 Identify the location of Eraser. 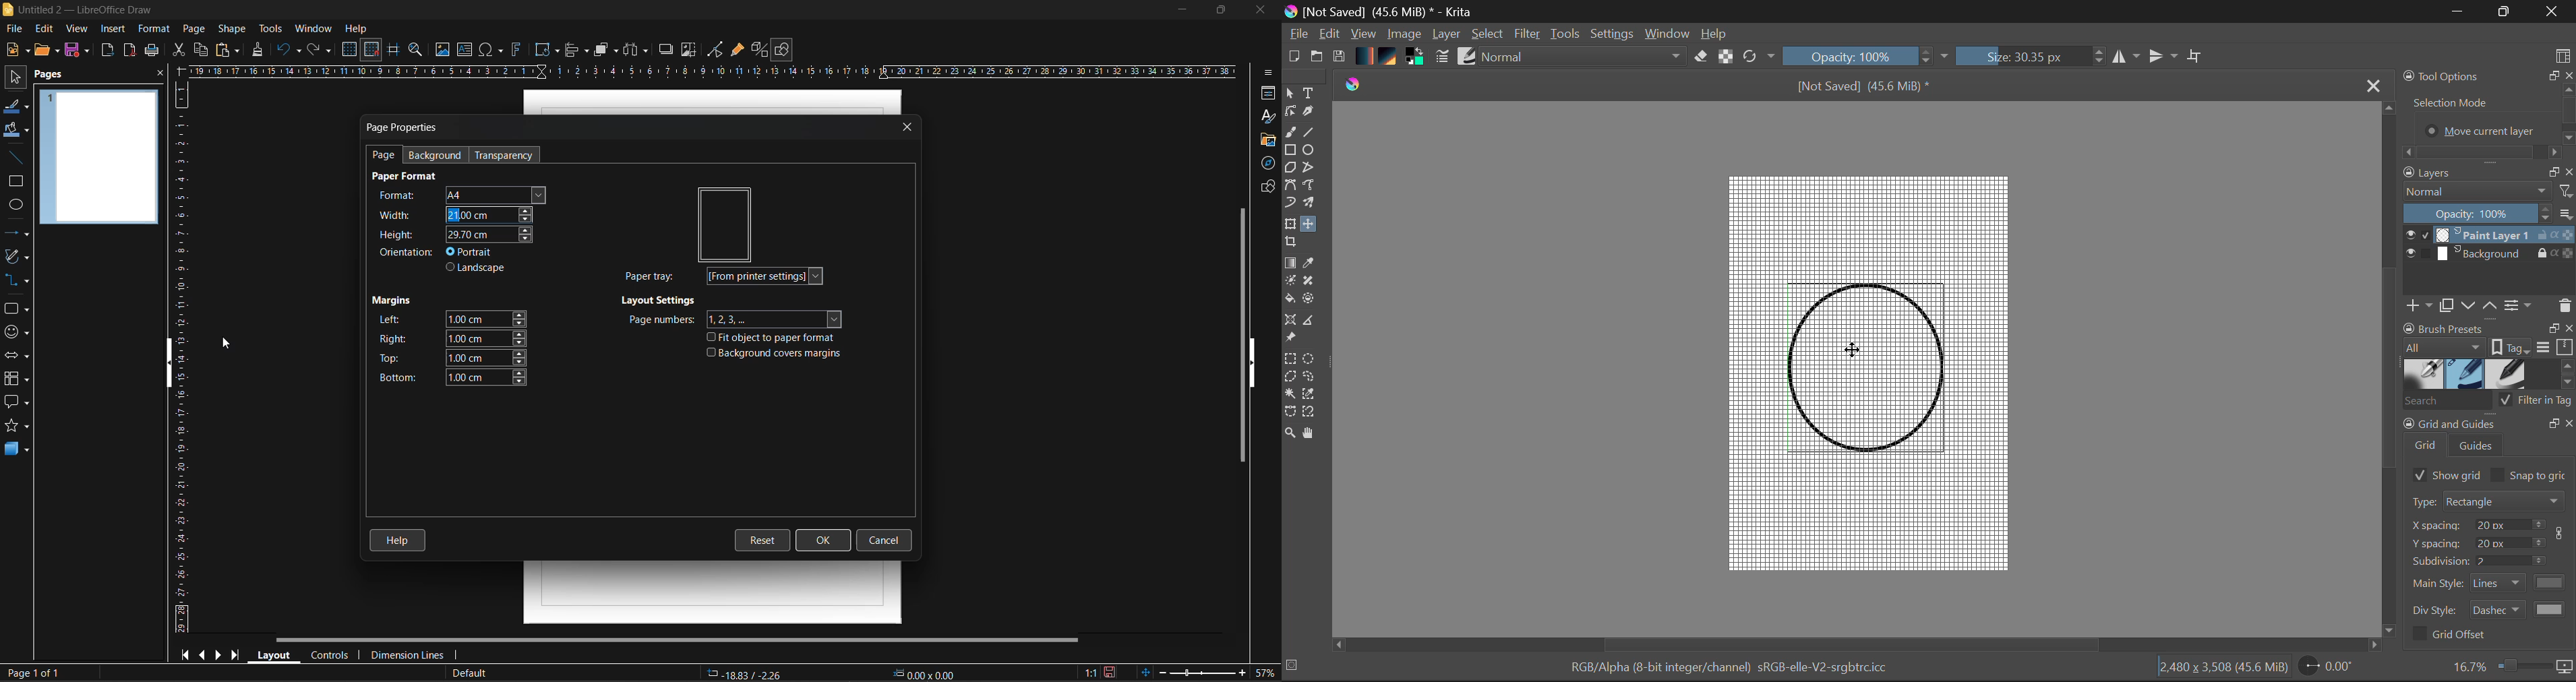
(1702, 57).